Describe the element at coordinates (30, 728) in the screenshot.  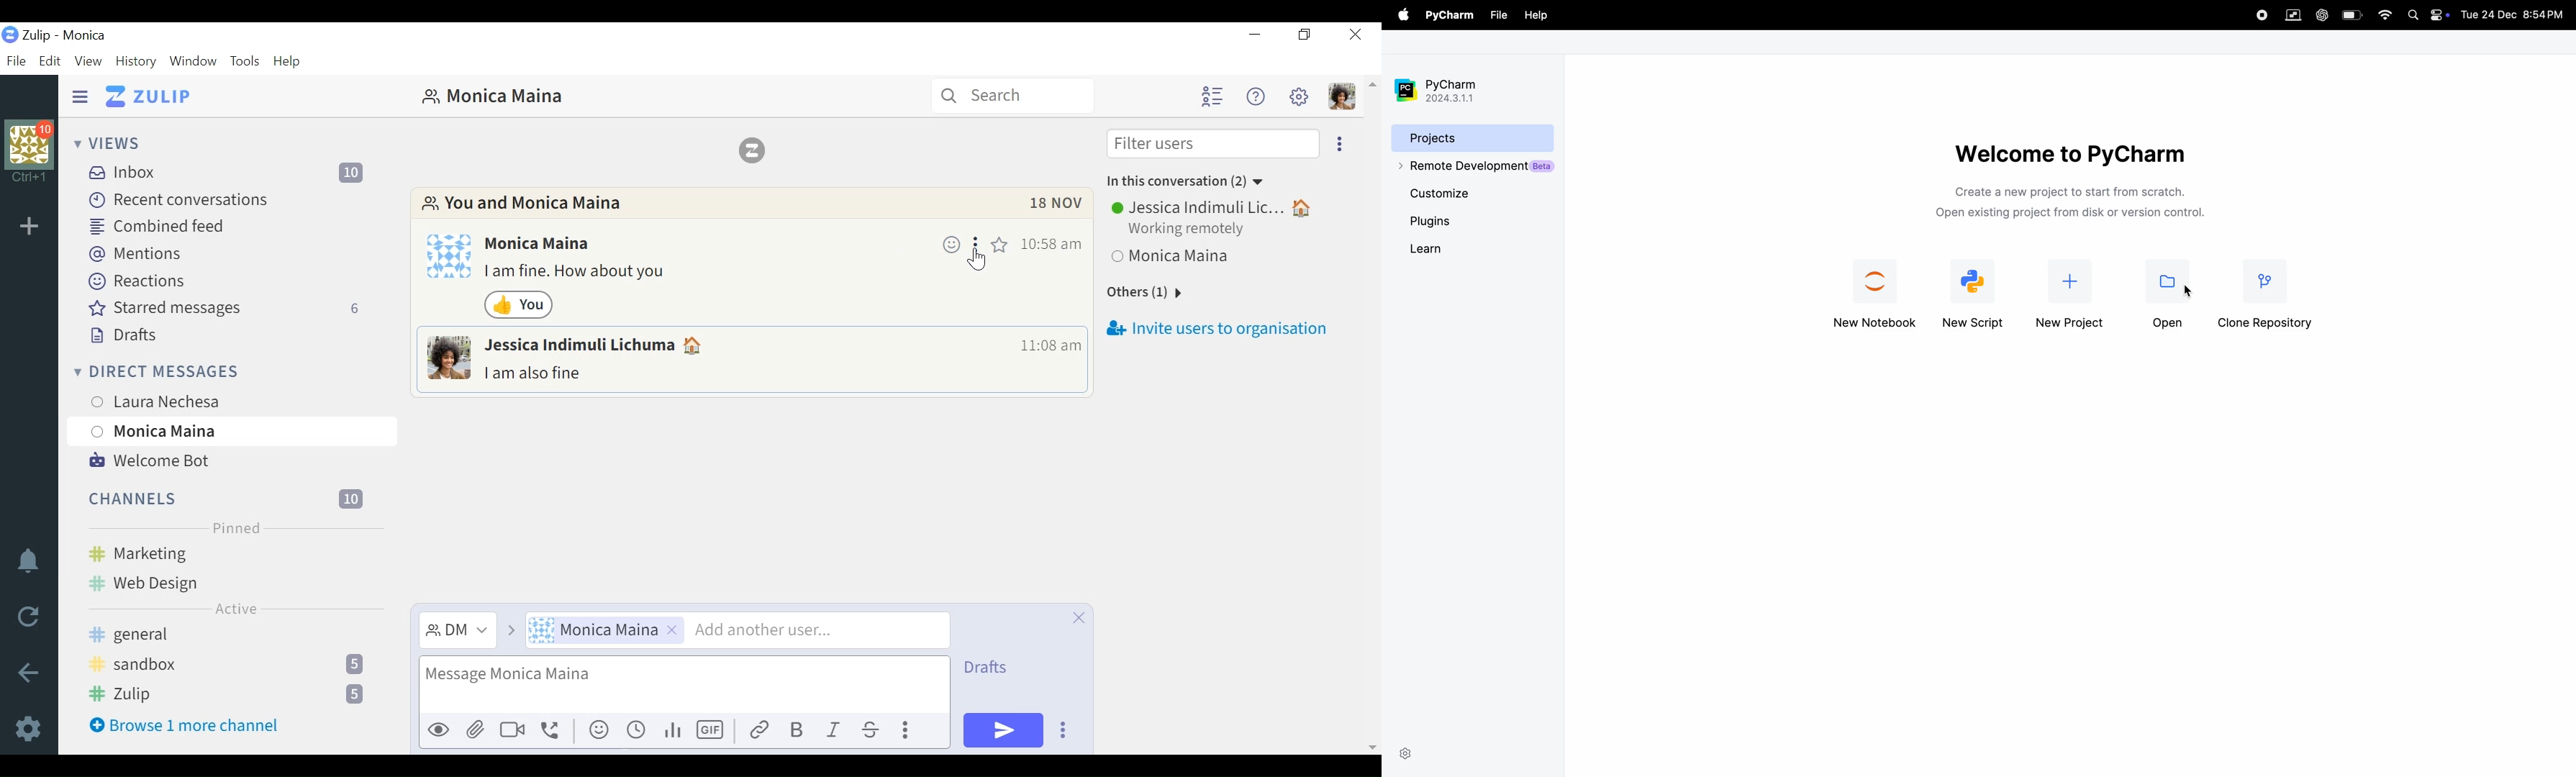
I see `Settings` at that location.